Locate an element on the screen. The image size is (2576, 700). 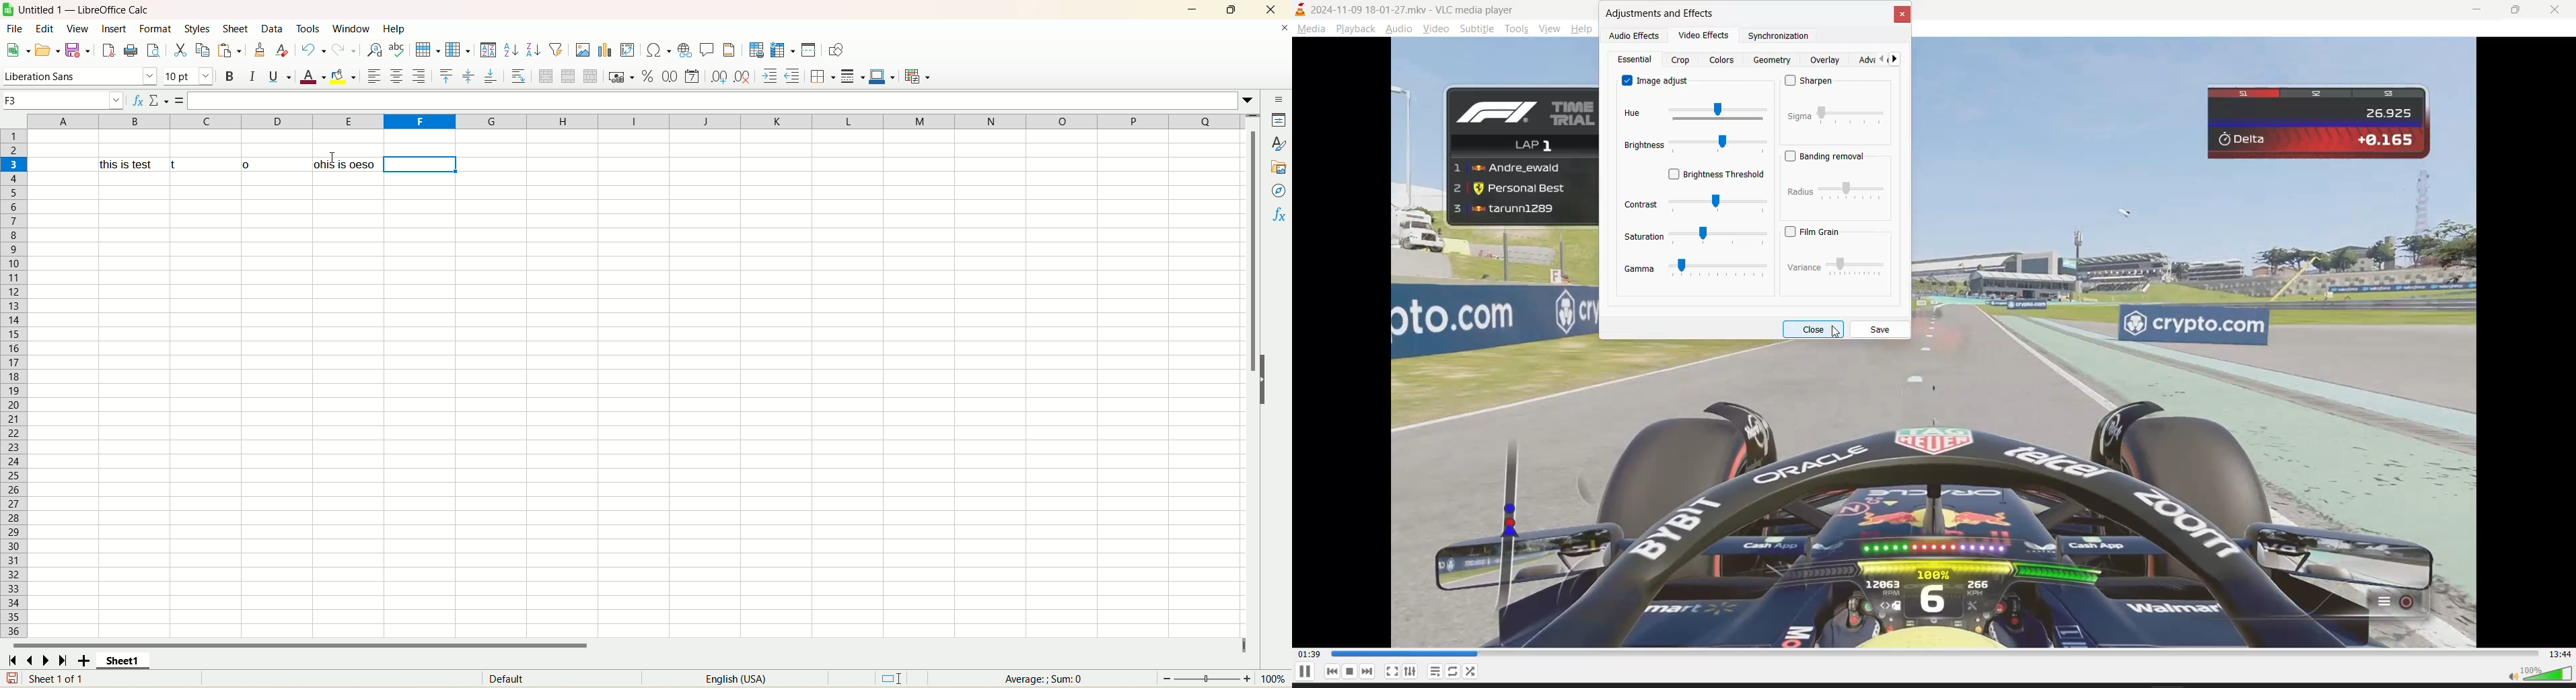
insert chart is located at coordinates (608, 50).